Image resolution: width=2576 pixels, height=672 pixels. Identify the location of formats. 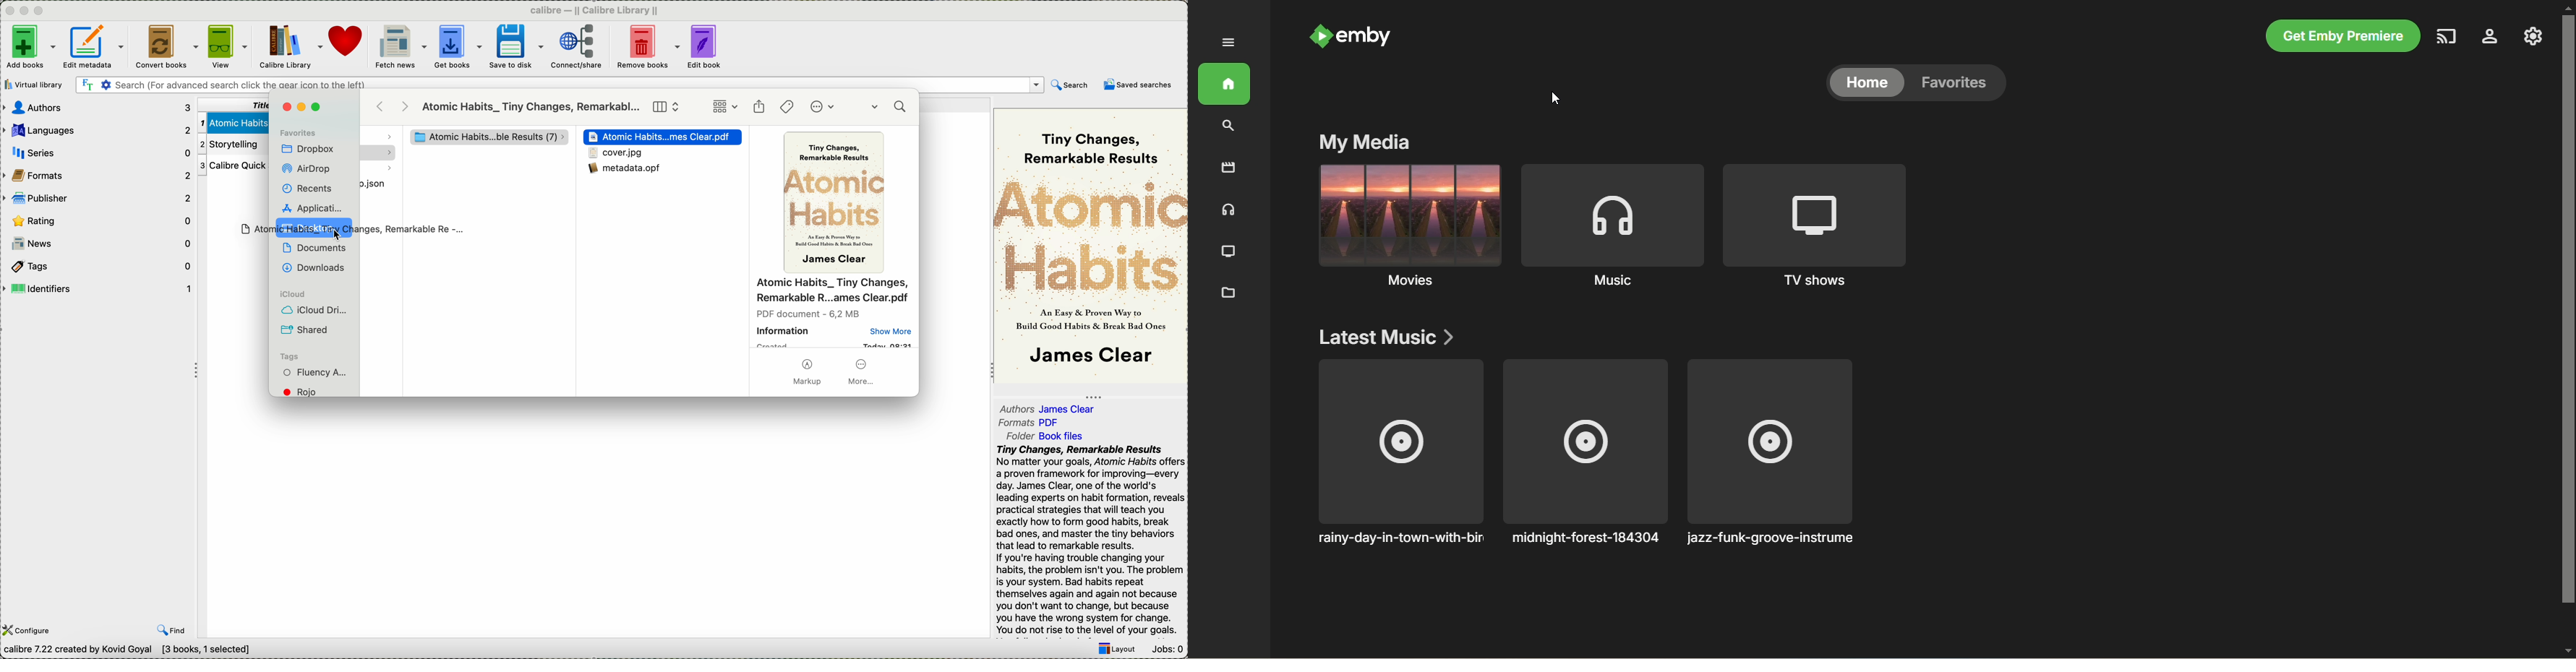
(98, 174).